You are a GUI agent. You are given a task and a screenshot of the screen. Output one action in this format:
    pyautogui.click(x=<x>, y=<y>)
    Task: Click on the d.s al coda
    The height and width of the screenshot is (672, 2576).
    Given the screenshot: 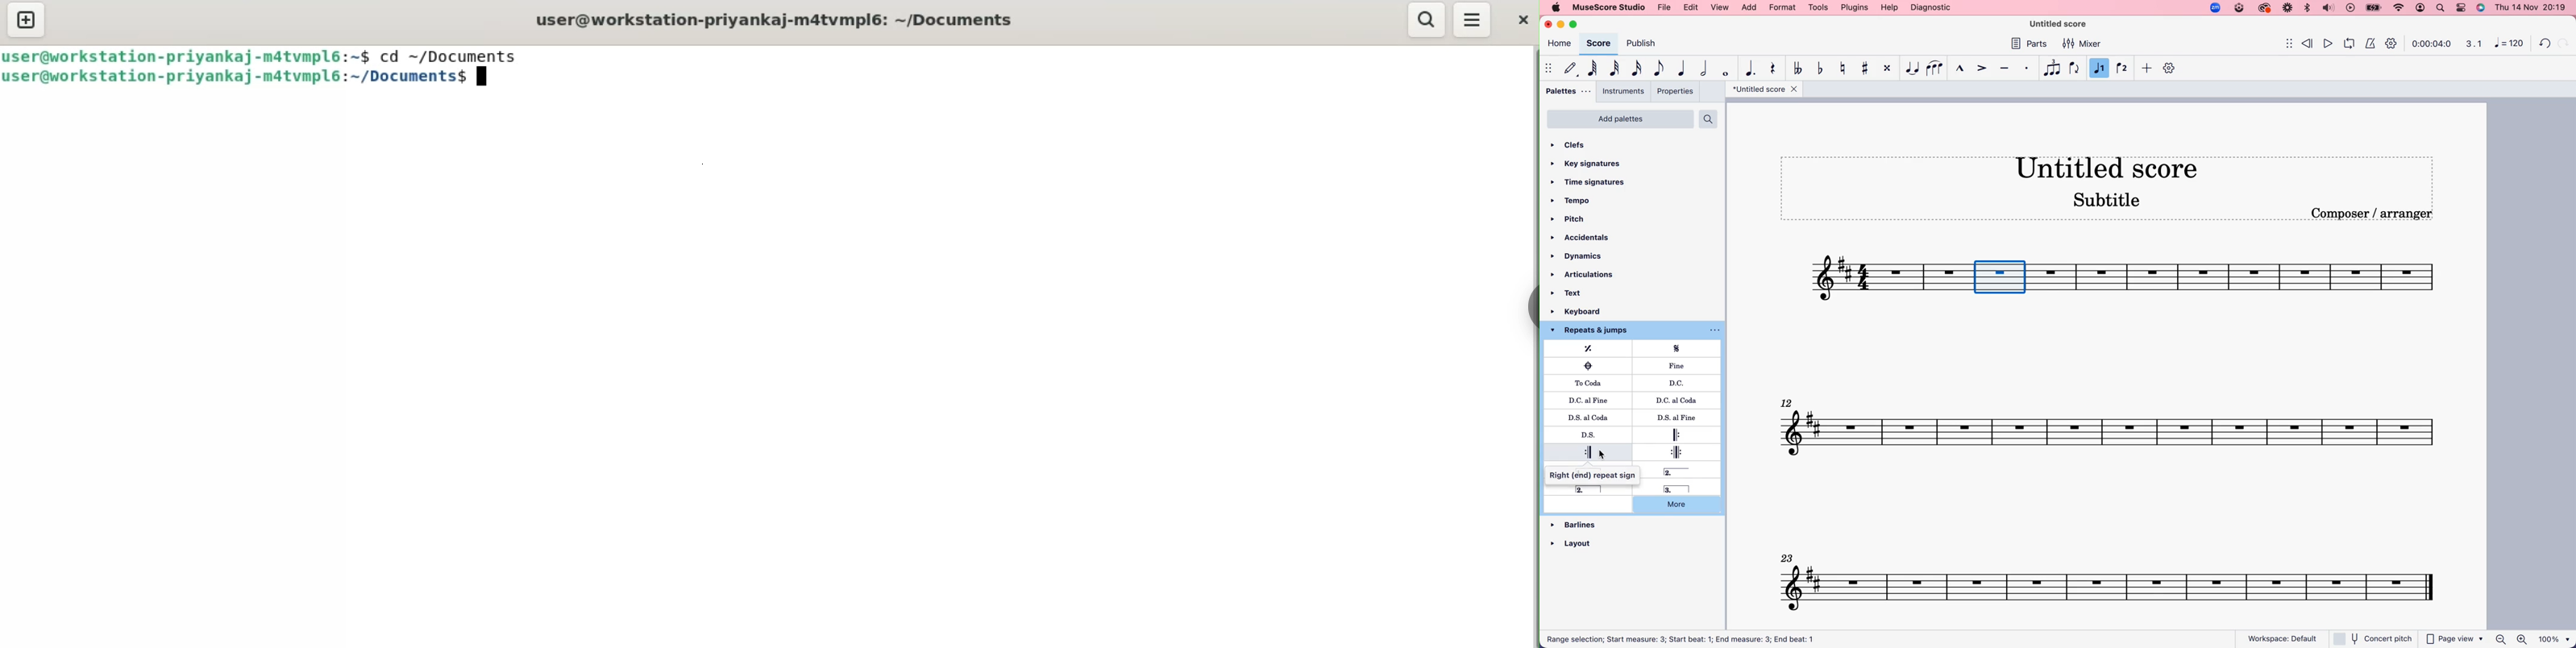 What is the action you would take?
    pyautogui.click(x=1592, y=416)
    